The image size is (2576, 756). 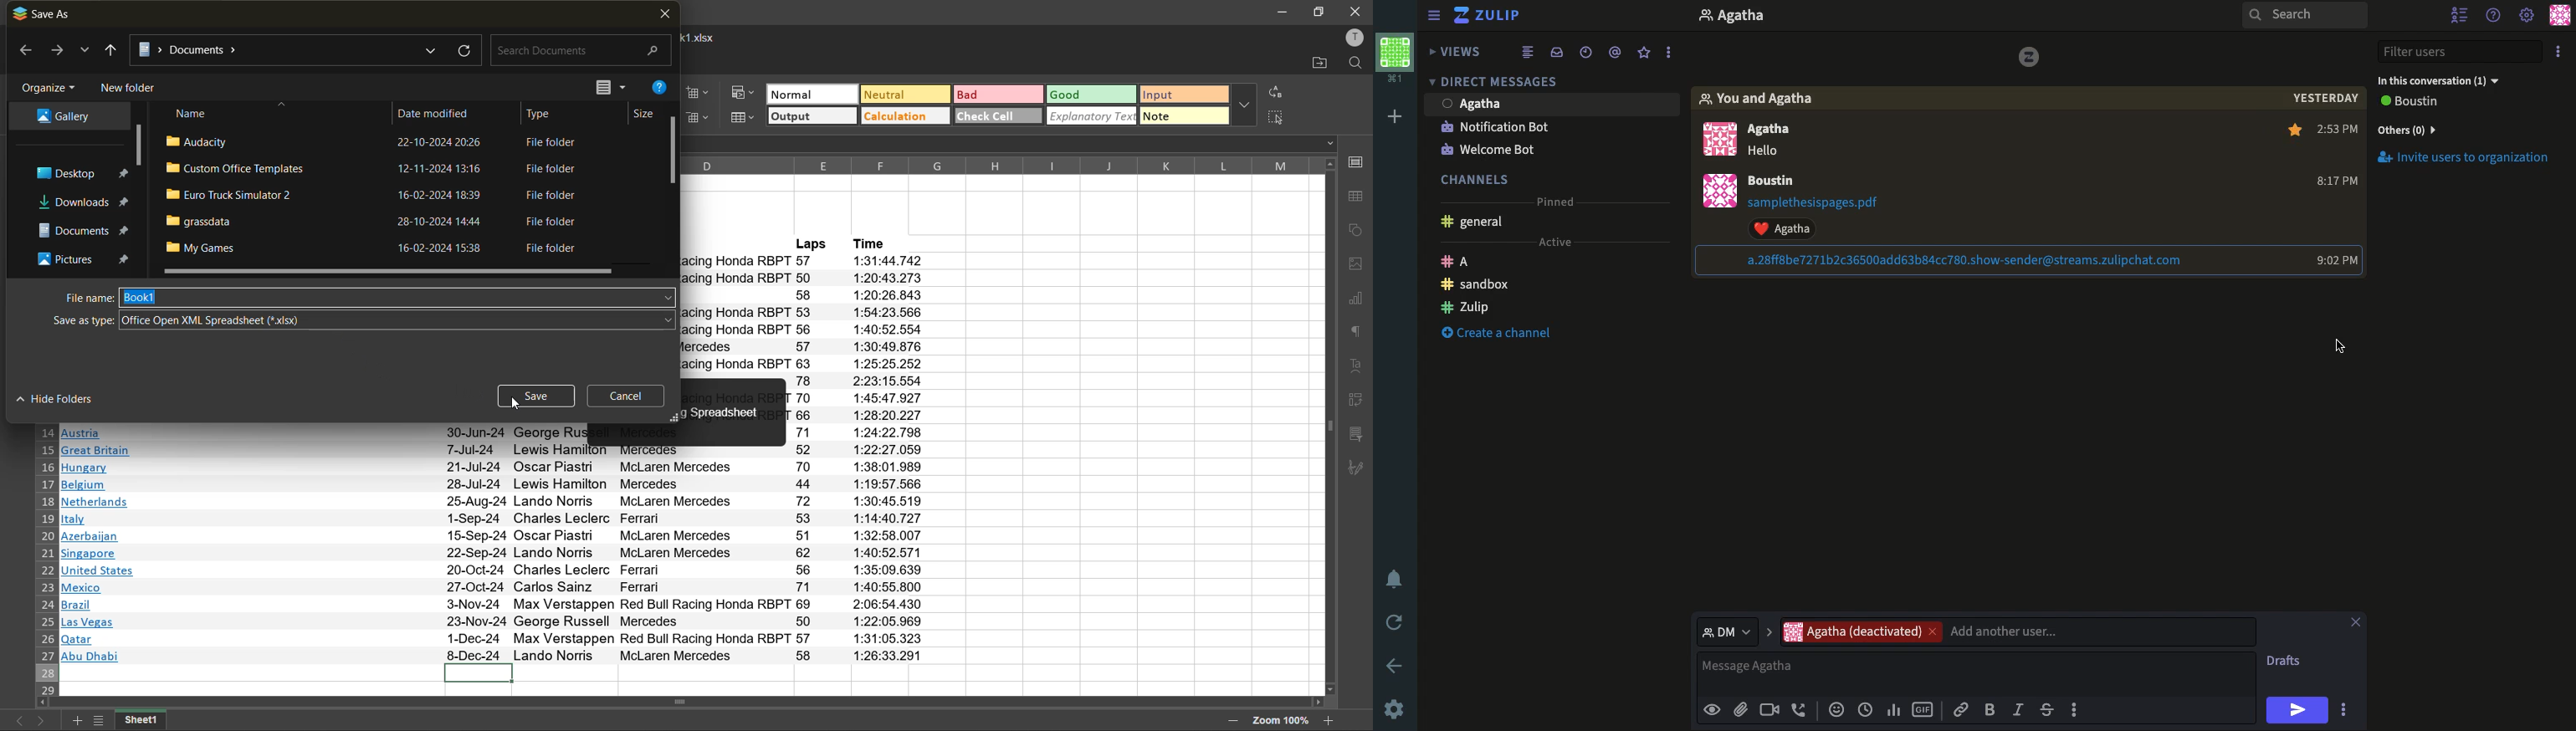 I want to click on name, so click(x=198, y=112).